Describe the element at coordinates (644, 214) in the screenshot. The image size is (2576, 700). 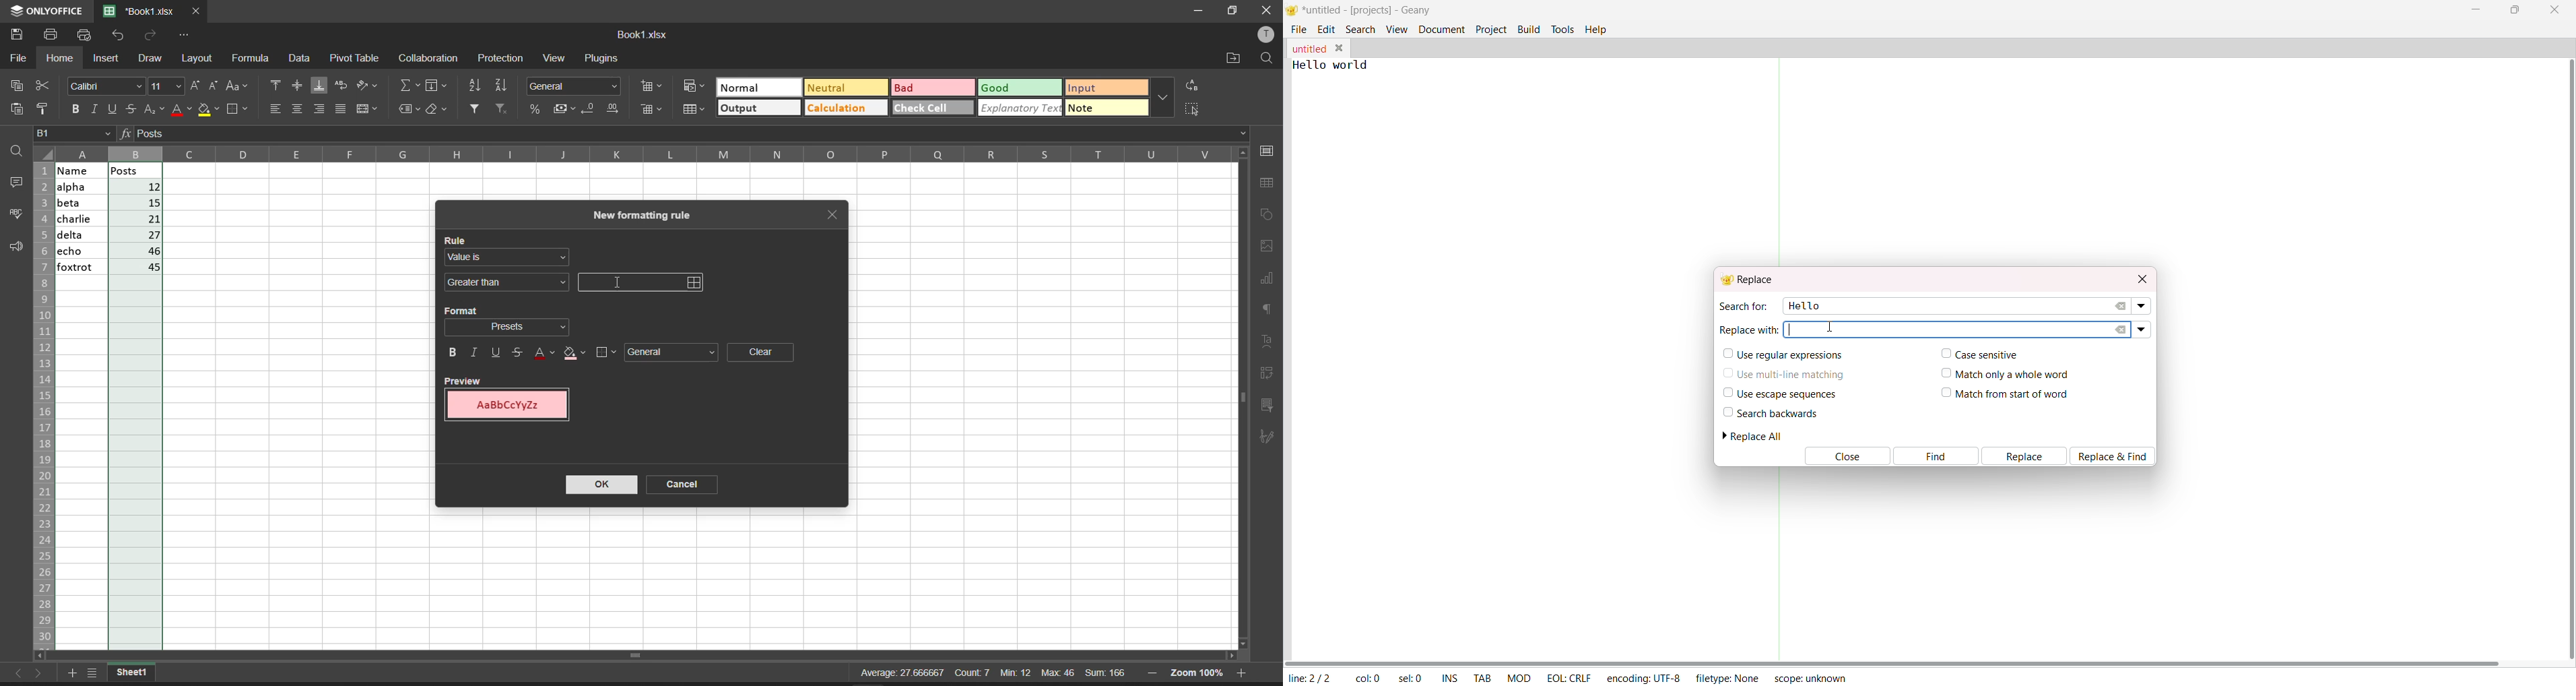
I see `new formating rule` at that location.